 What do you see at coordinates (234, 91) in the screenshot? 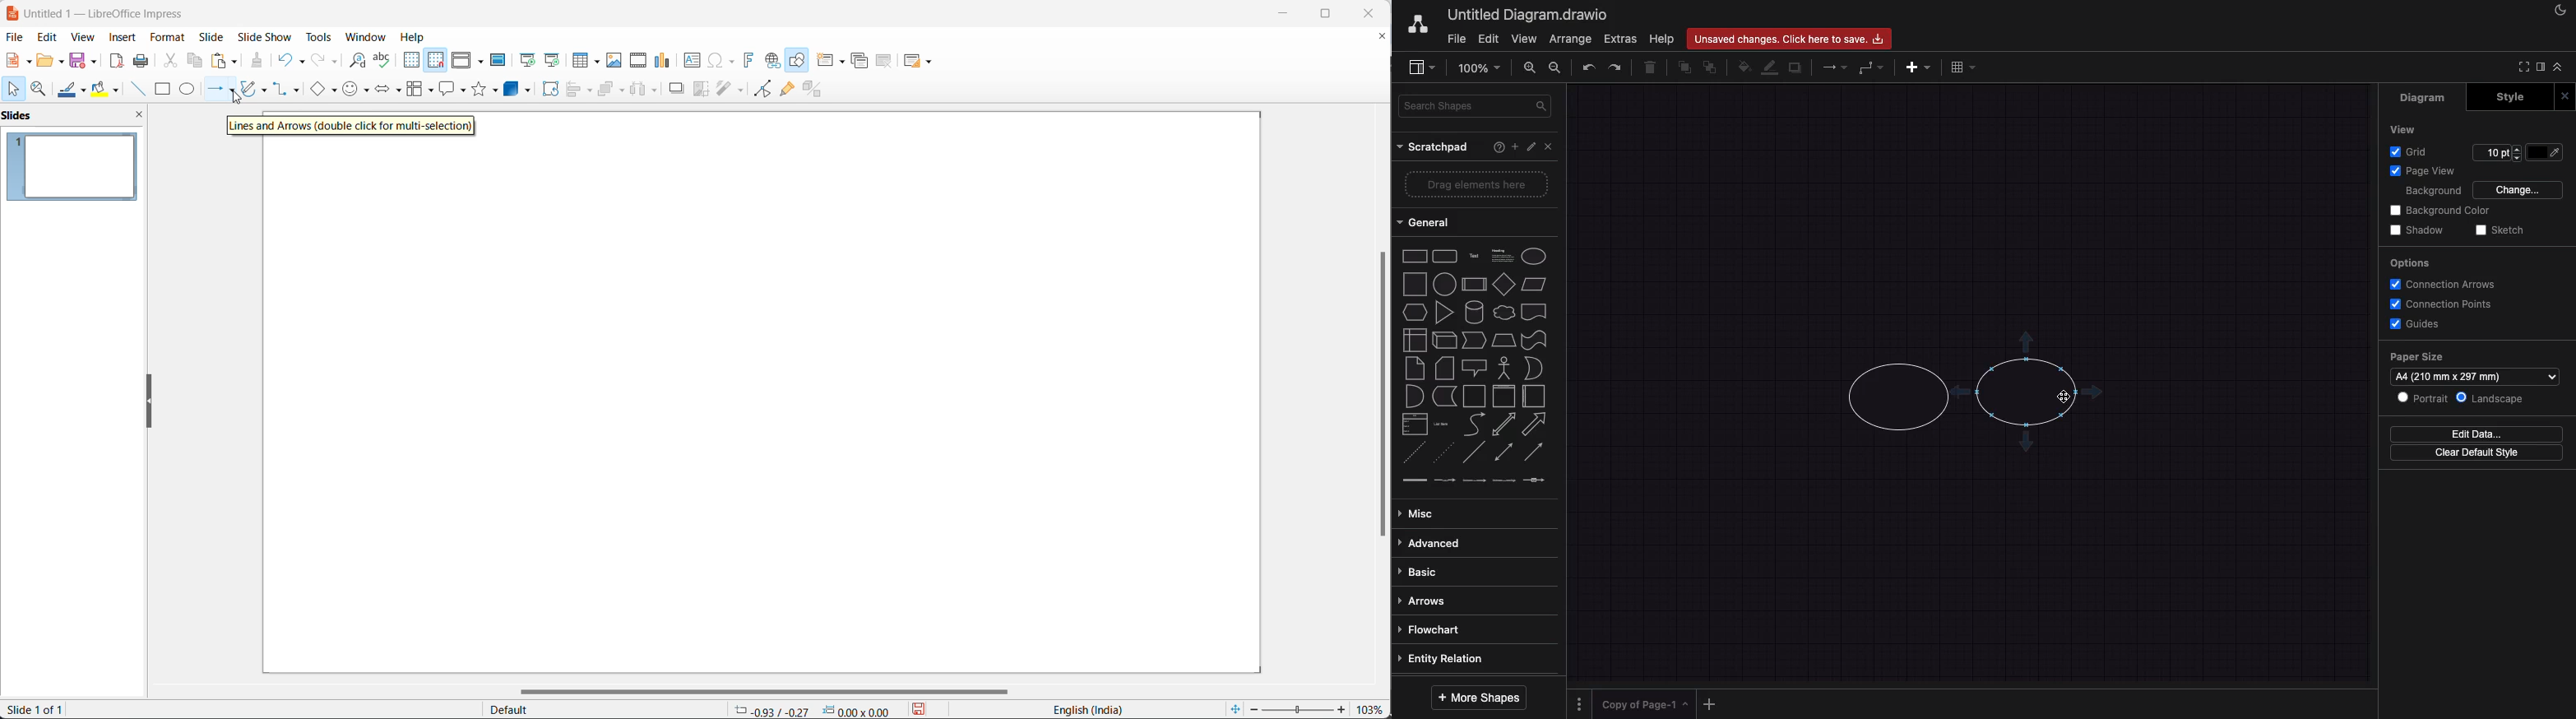
I see `line and arrows options` at bounding box center [234, 91].